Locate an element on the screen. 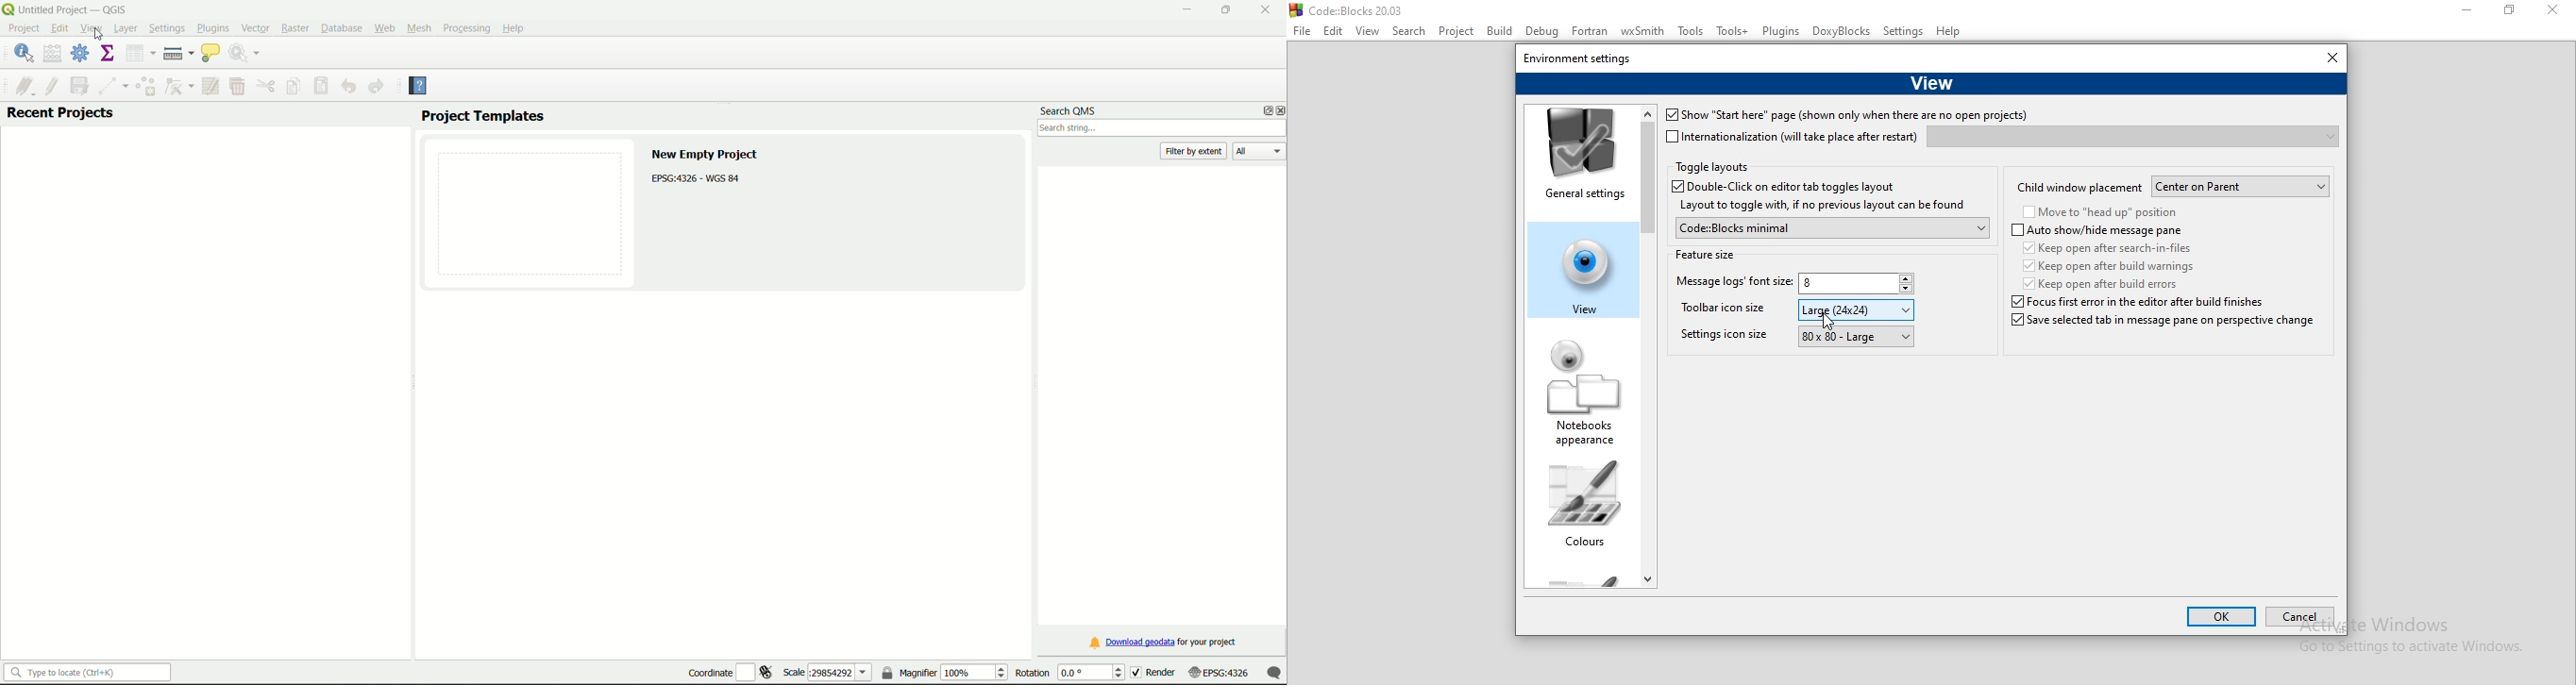 The image size is (2576, 700).  Keep open after build error is located at coordinates (2102, 283).